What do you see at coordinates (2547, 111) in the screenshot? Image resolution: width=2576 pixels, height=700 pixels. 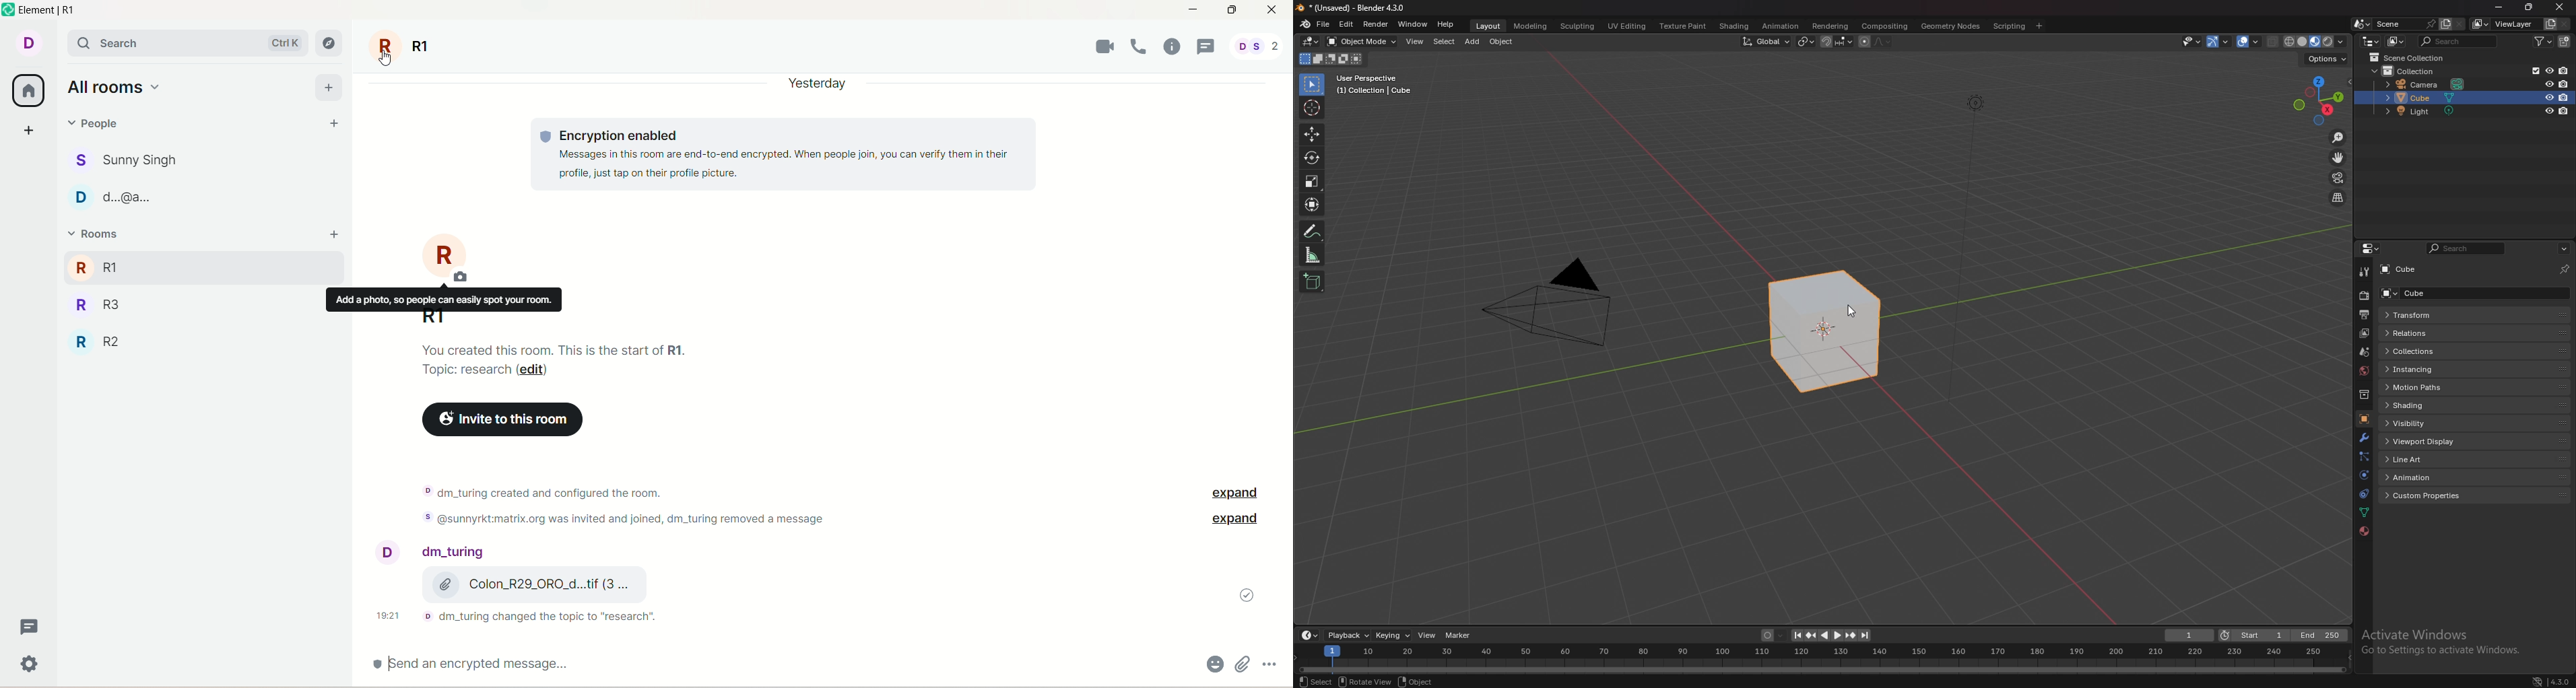 I see `hide in viewport` at bounding box center [2547, 111].